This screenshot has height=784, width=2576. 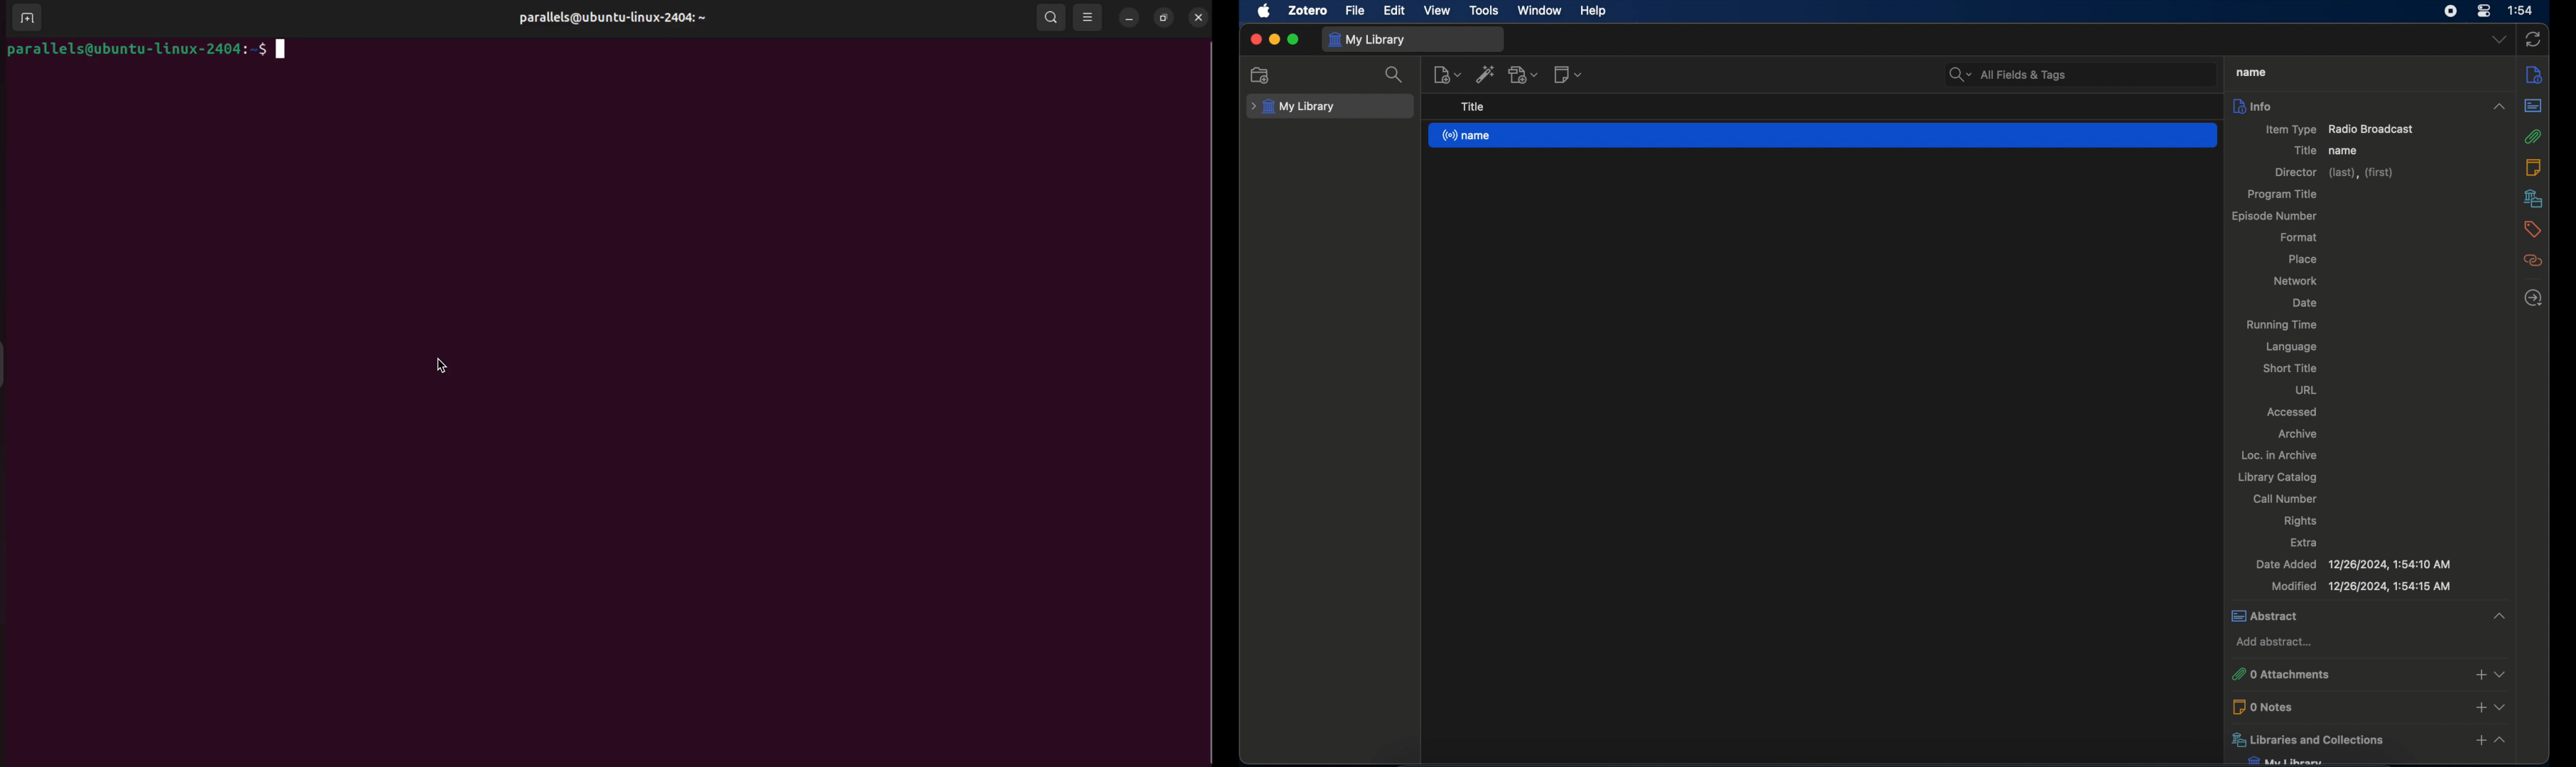 What do you see at coordinates (1447, 74) in the screenshot?
I see `new item` at bounding box center [1447, 74].